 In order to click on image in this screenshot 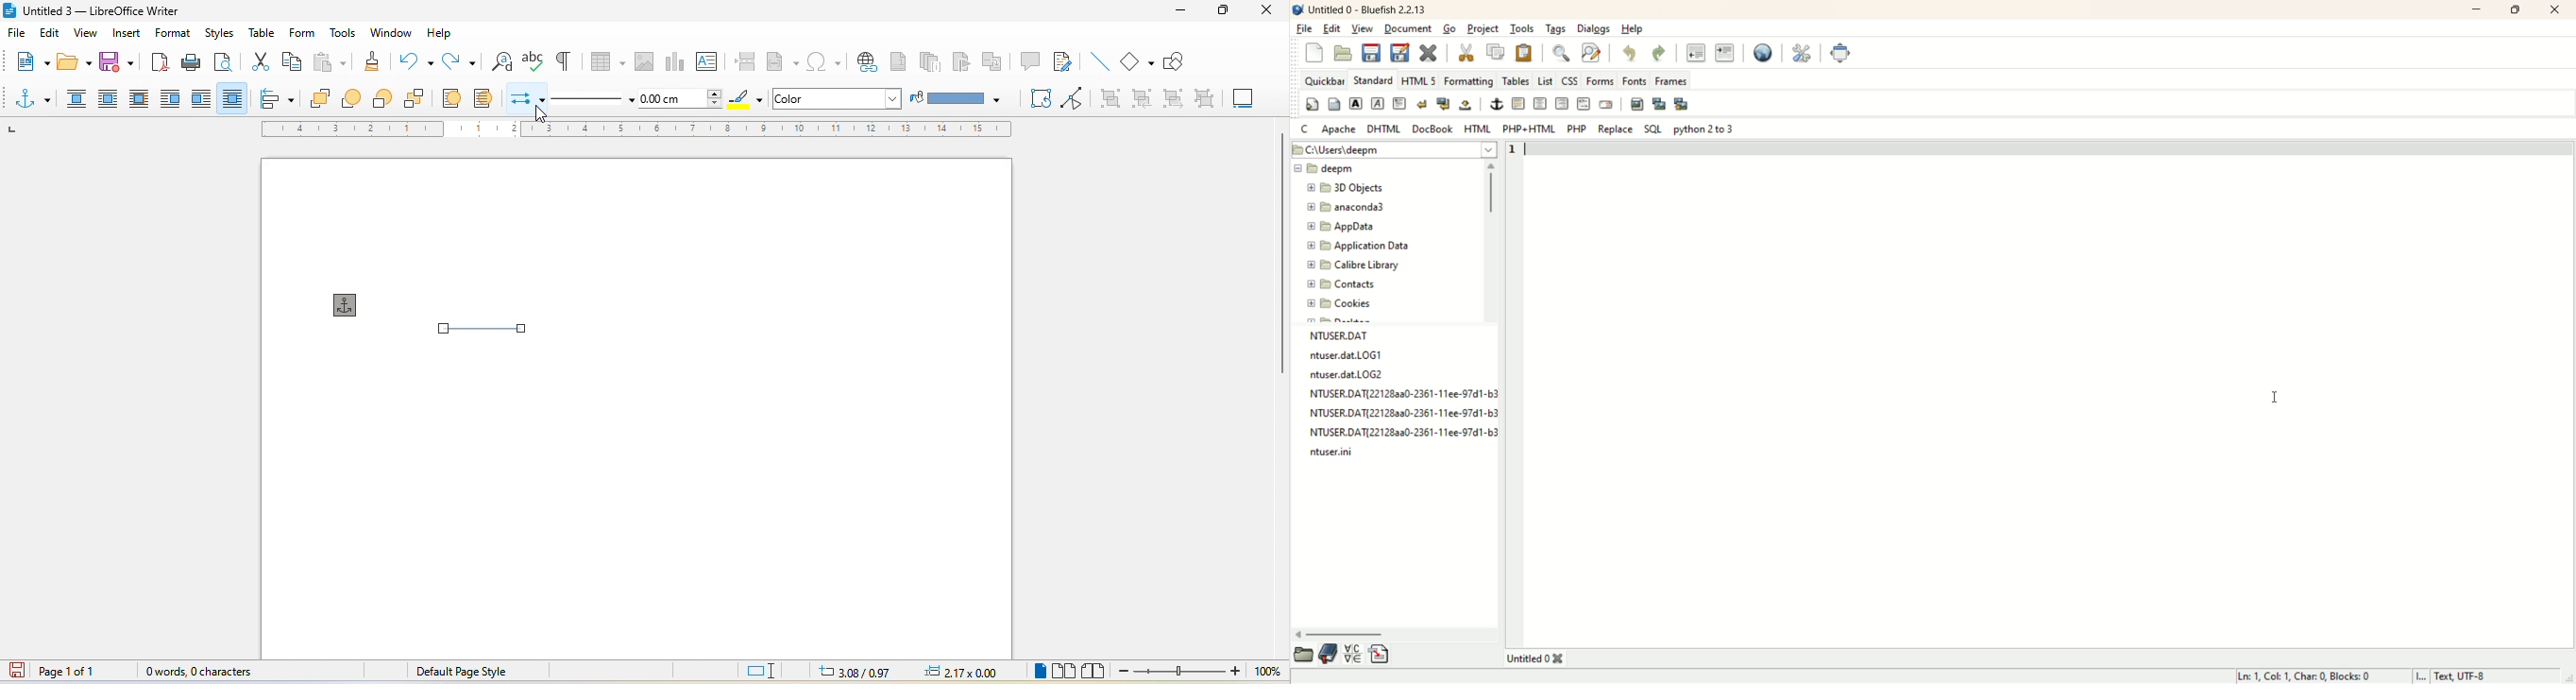, I will do `click(642, 60)`.